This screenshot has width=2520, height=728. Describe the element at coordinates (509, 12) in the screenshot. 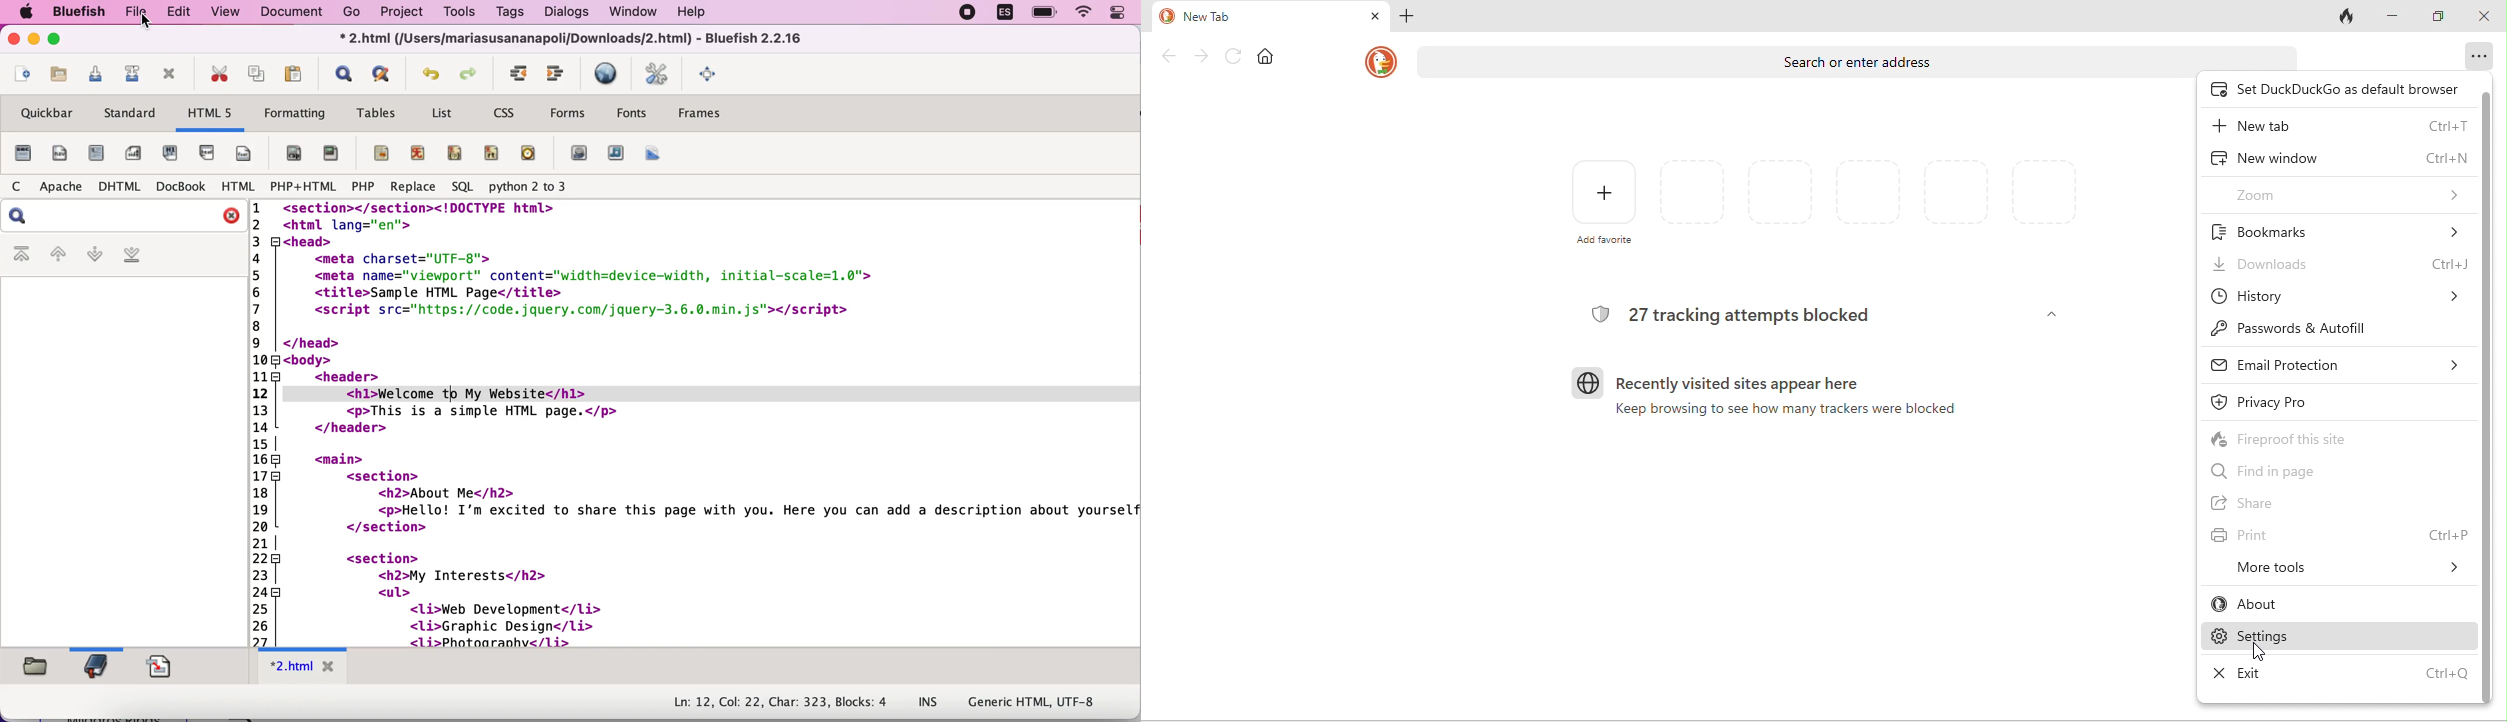

I see `tags` at that location.